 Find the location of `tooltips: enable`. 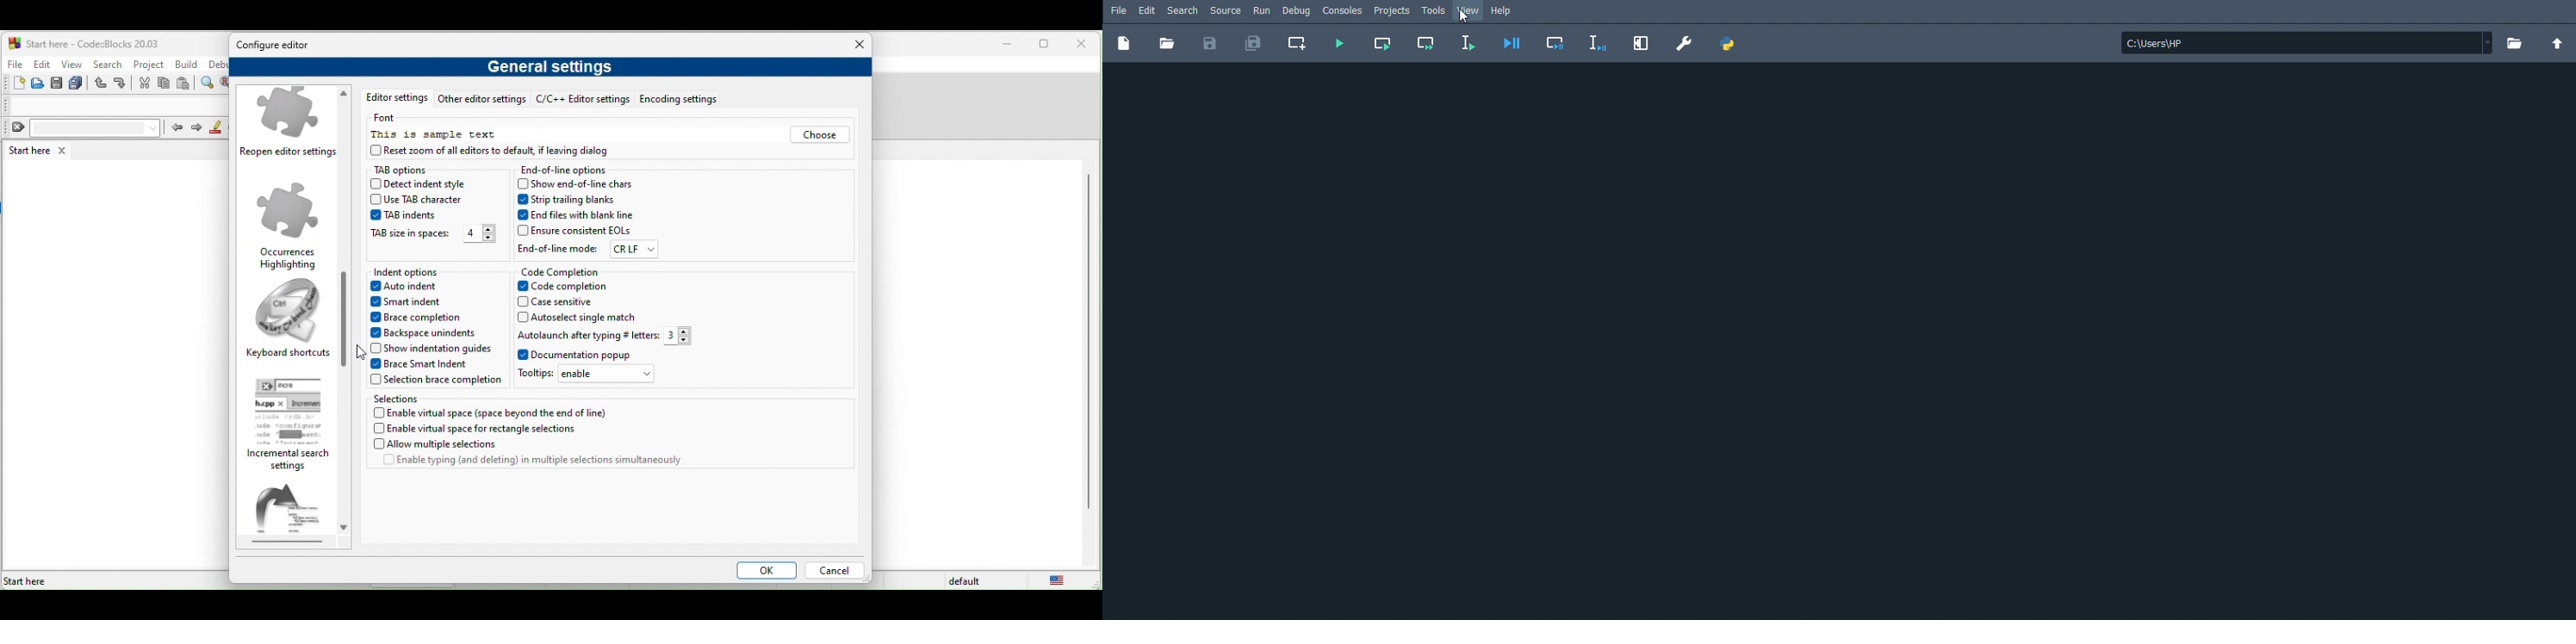

tooltips: enable is located at coordinates (591, 376).